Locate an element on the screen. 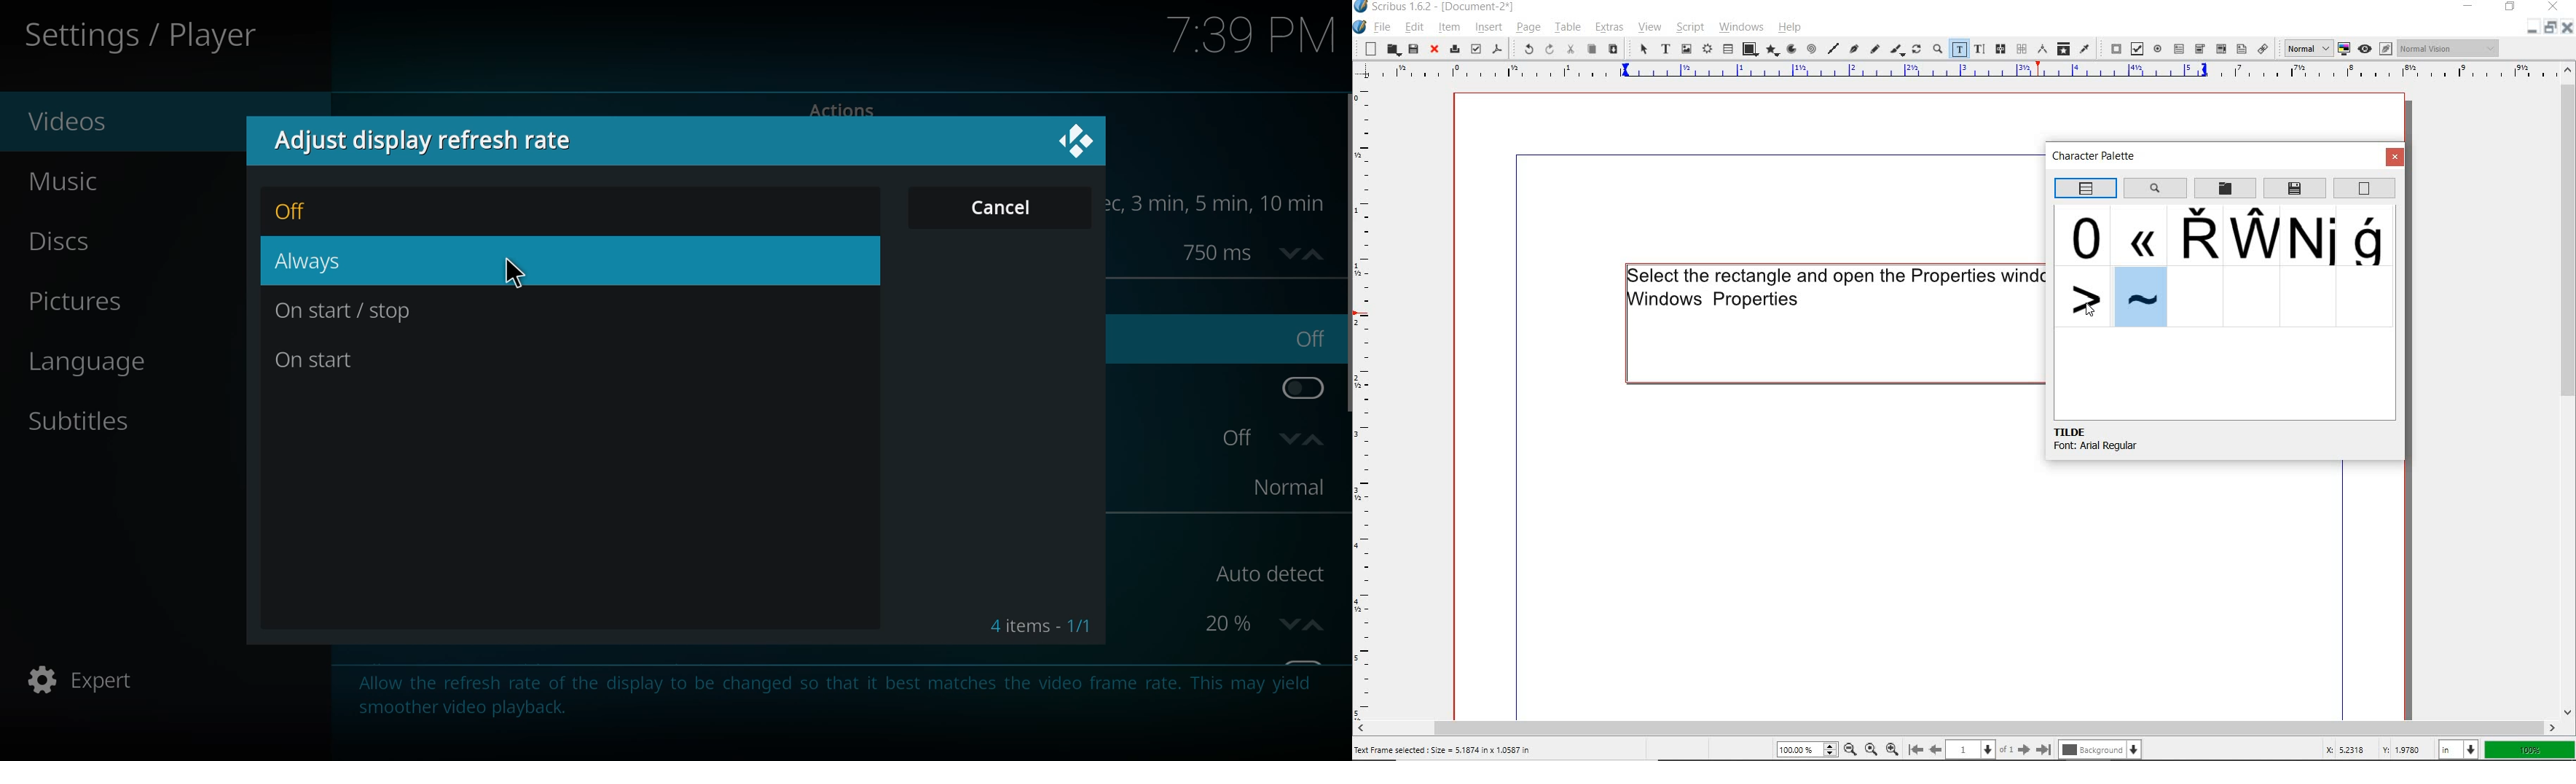 The width and height of the screenshot is (2576, 784). always is located at coordinates (317, 261).